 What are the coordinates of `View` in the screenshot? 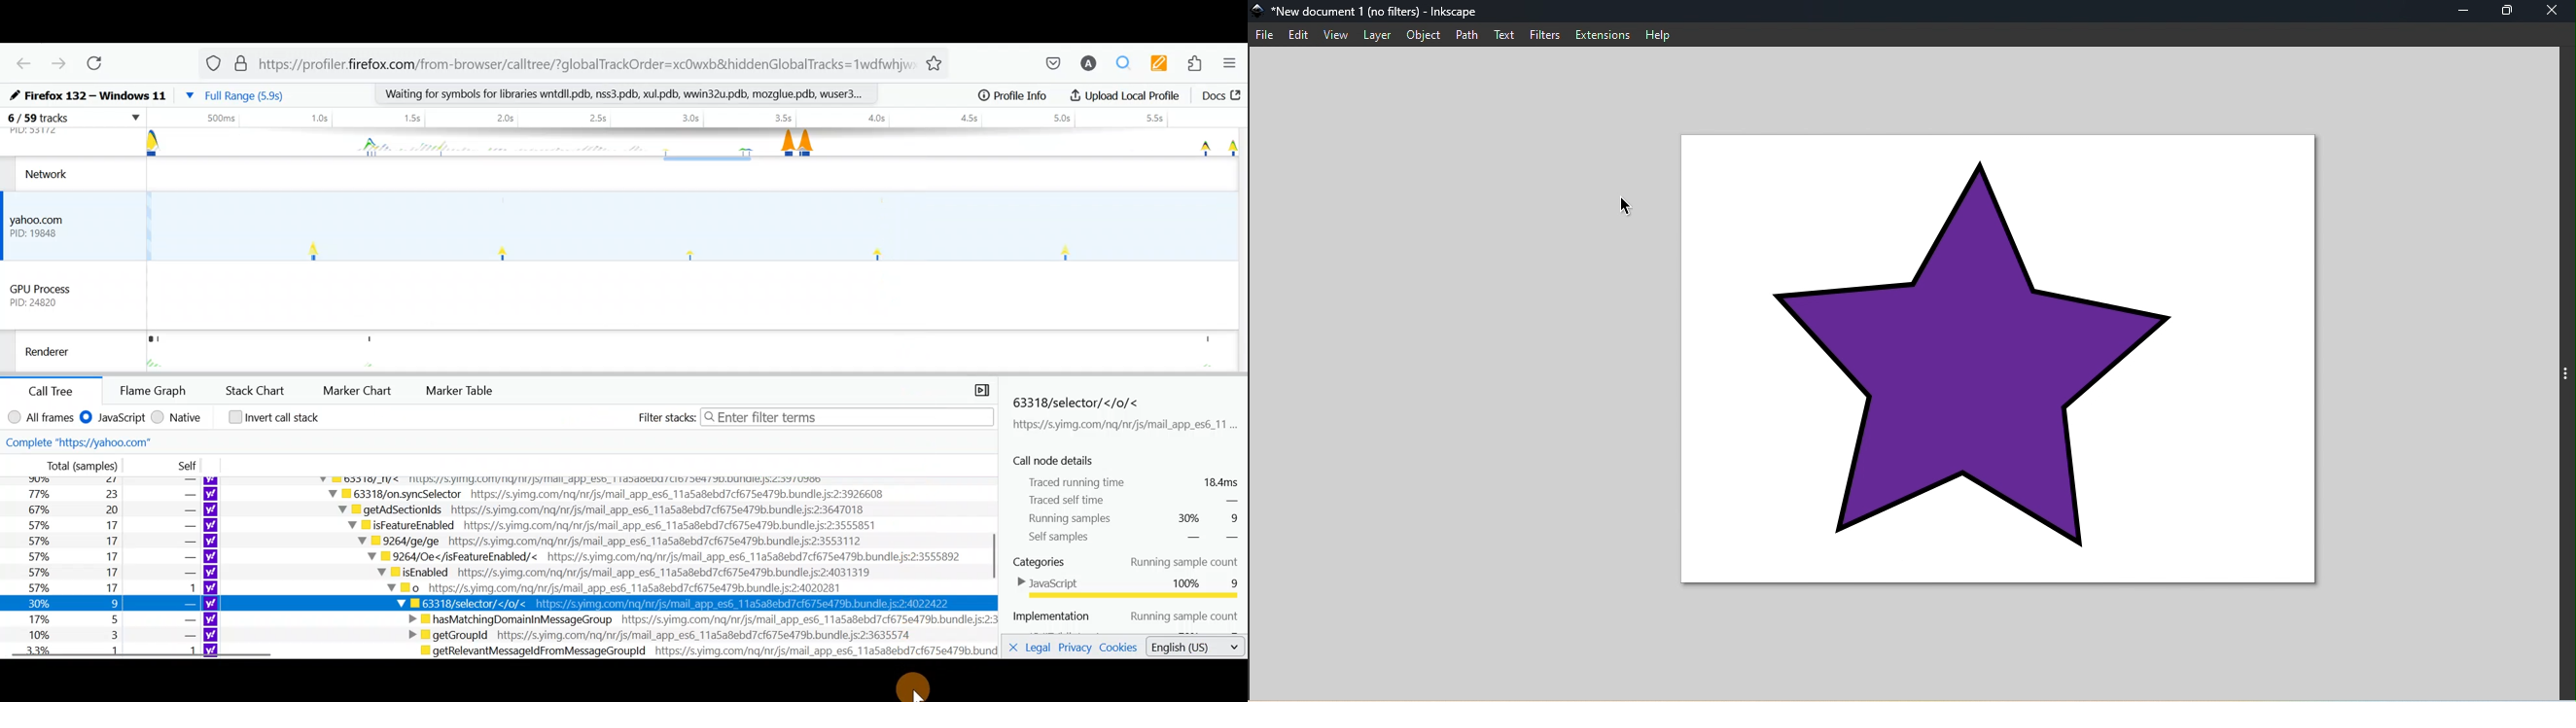 It's located at (1332, 34).